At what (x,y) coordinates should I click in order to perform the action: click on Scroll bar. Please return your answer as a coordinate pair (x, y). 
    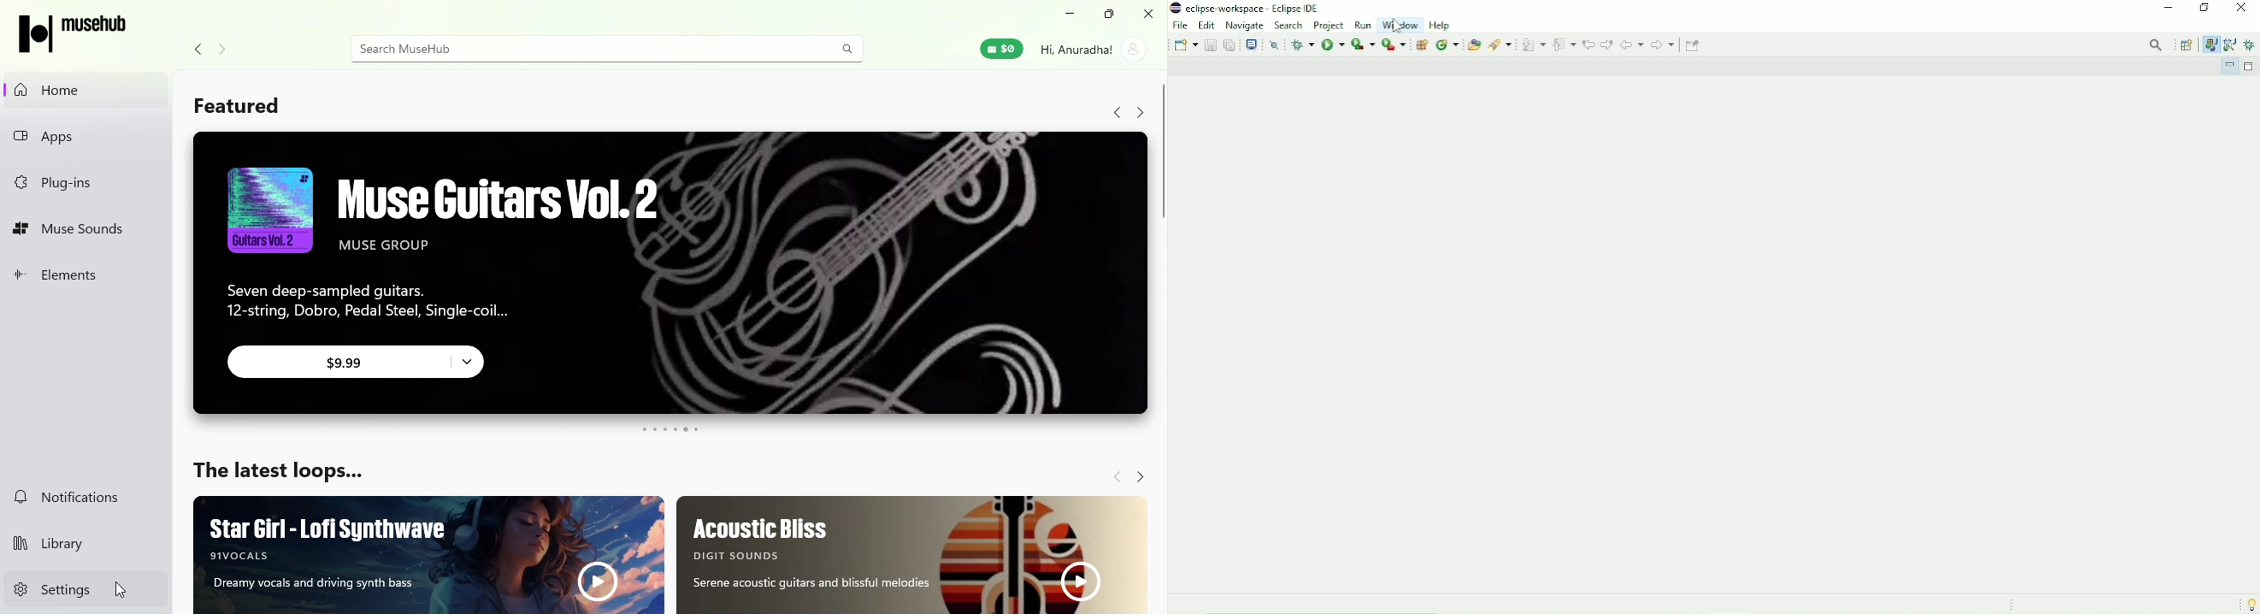
    Looking at the image, I should click on (1161, 344).